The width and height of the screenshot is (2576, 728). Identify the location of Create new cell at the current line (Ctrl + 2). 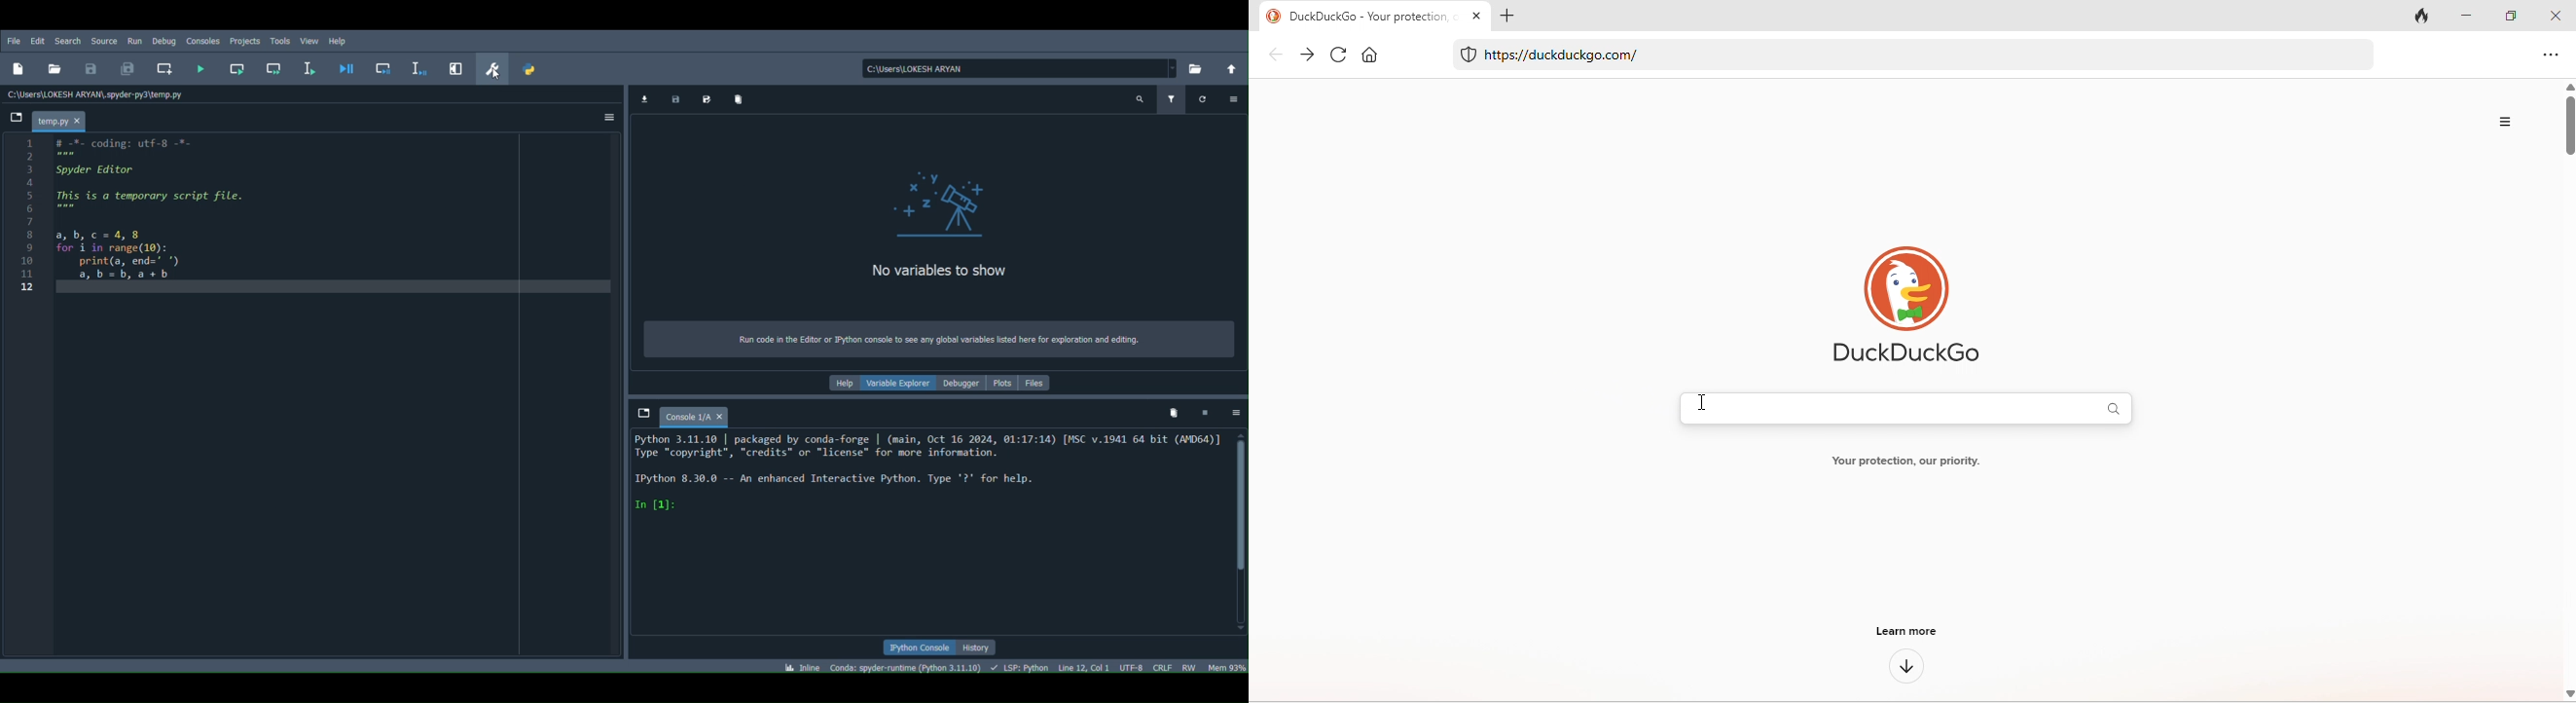
(165, 66).